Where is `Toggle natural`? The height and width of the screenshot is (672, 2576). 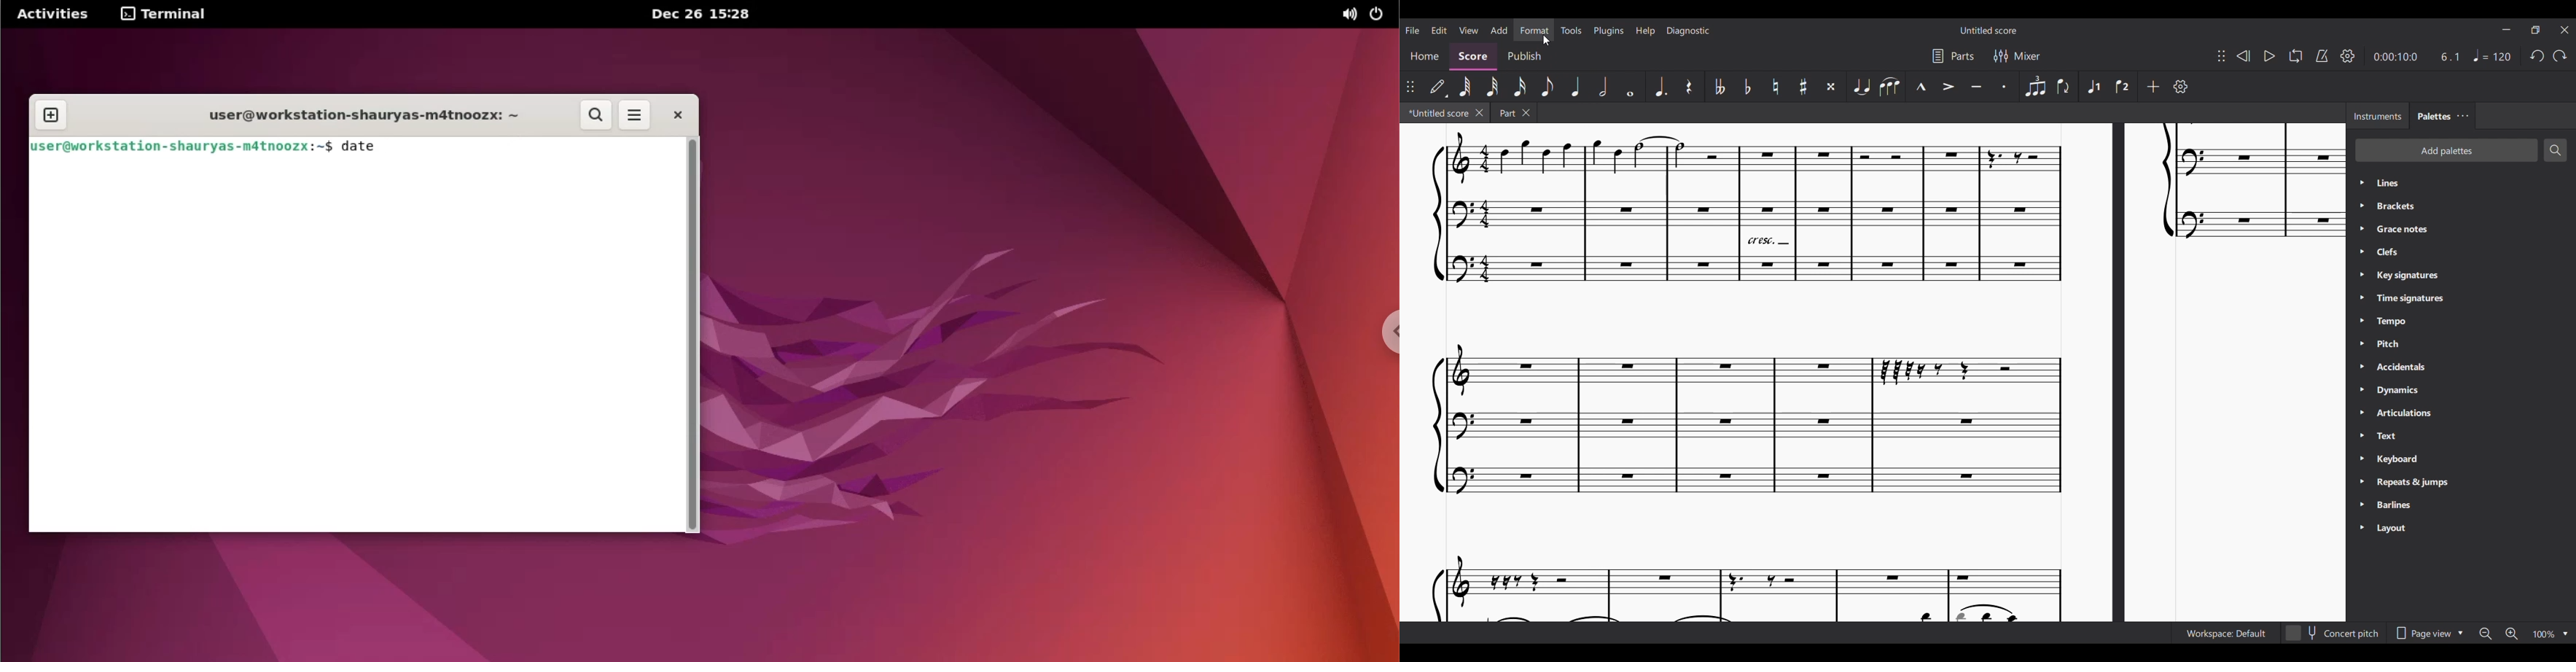 Toggle natural is located at coordinates (1776, 86).